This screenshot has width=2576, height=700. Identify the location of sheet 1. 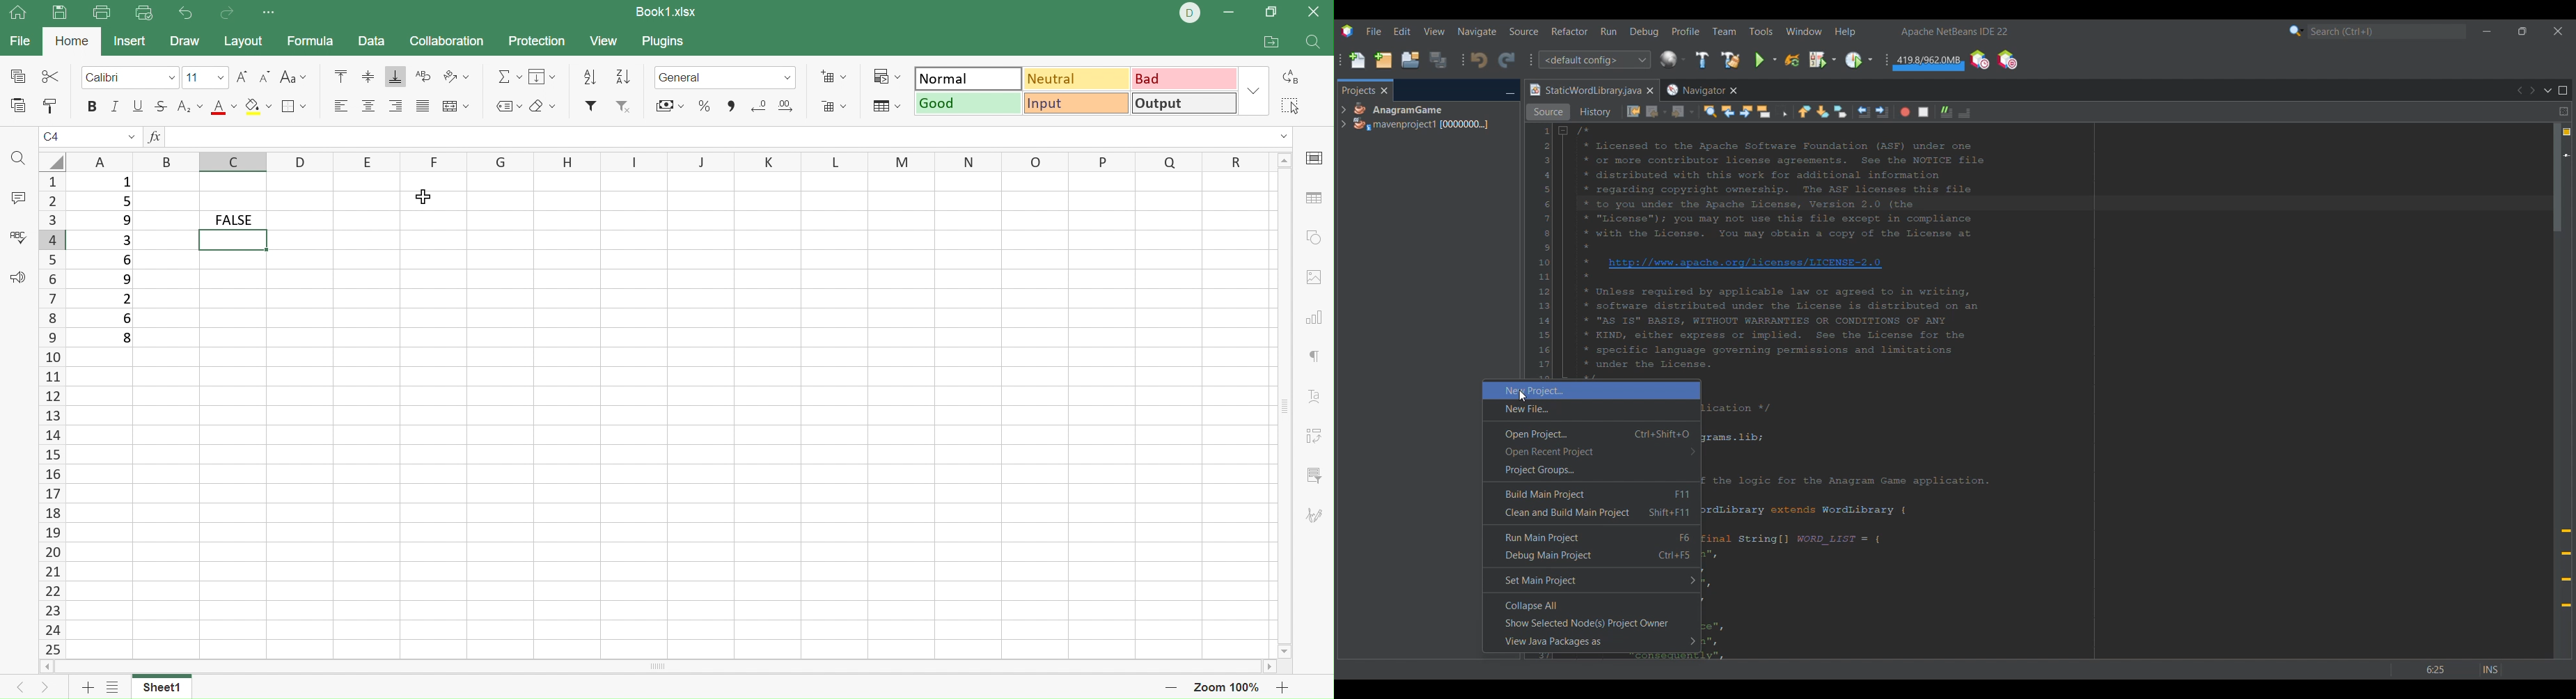
(175, 686).